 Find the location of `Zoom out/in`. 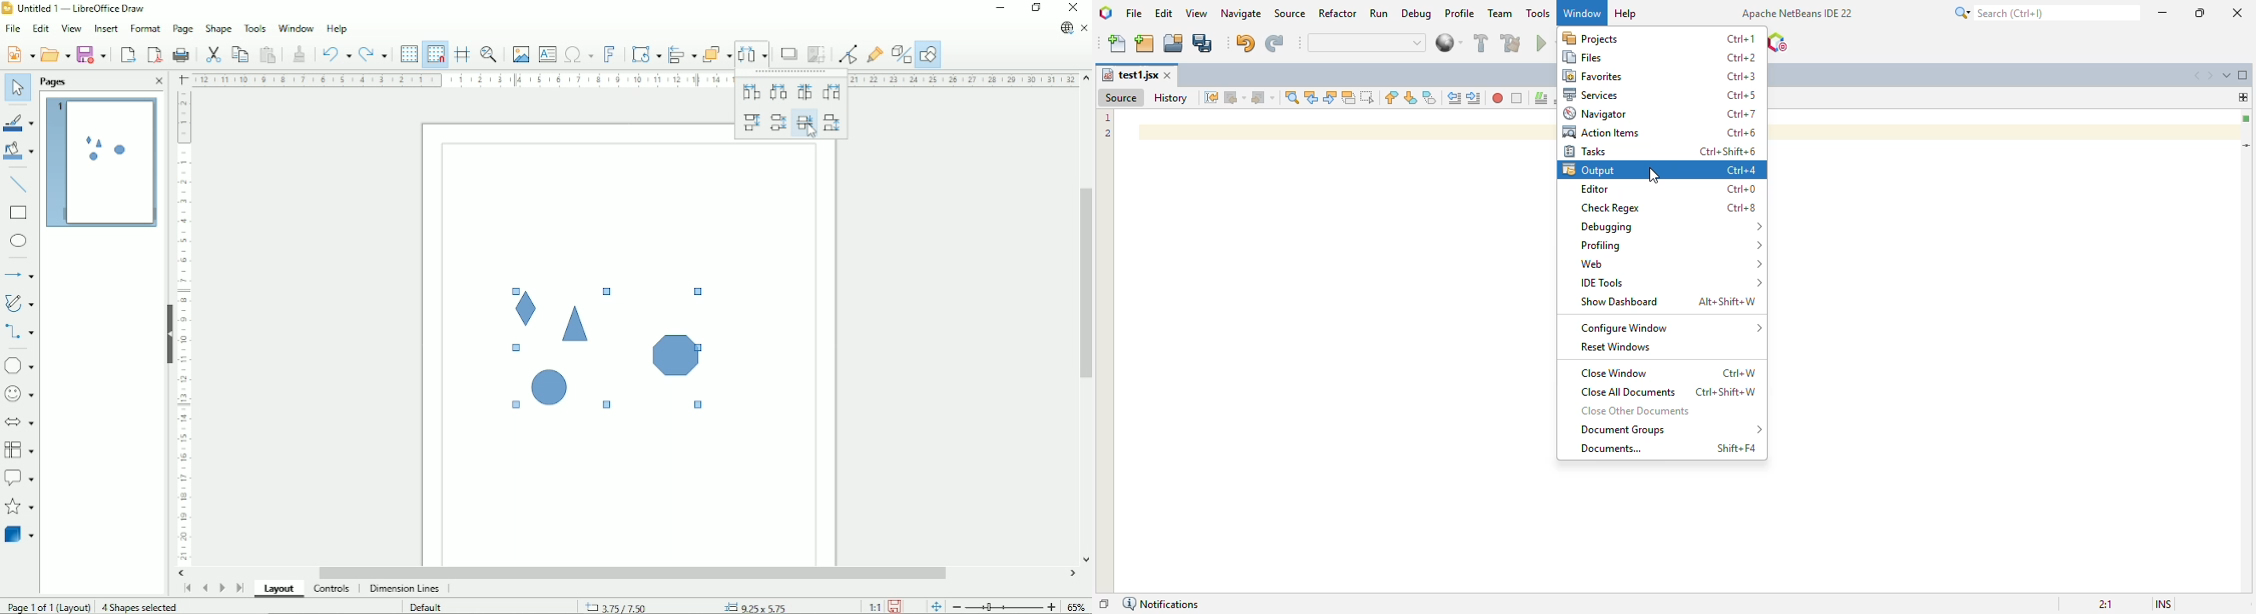

Zoom out/in is located at coordinates (1003, 607).